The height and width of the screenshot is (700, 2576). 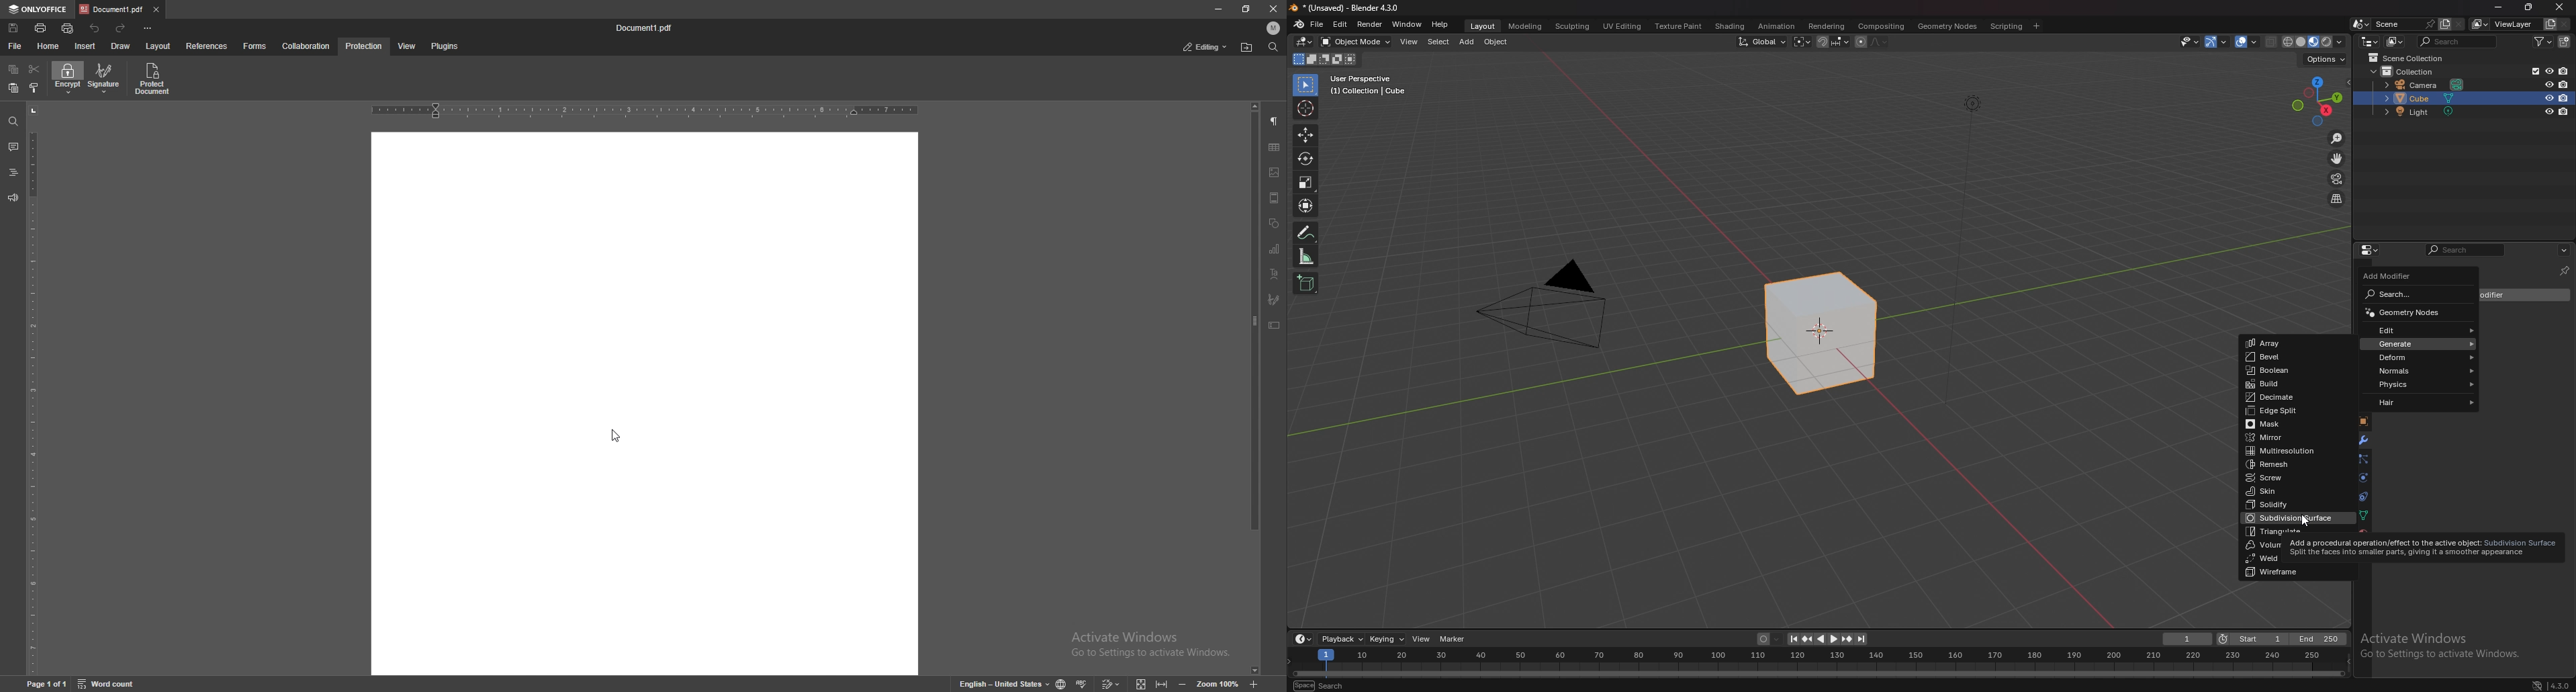 What do you see at coordinates (1440, 24) in the screenshot?
I see `help` at bounding box center [1440, 24].